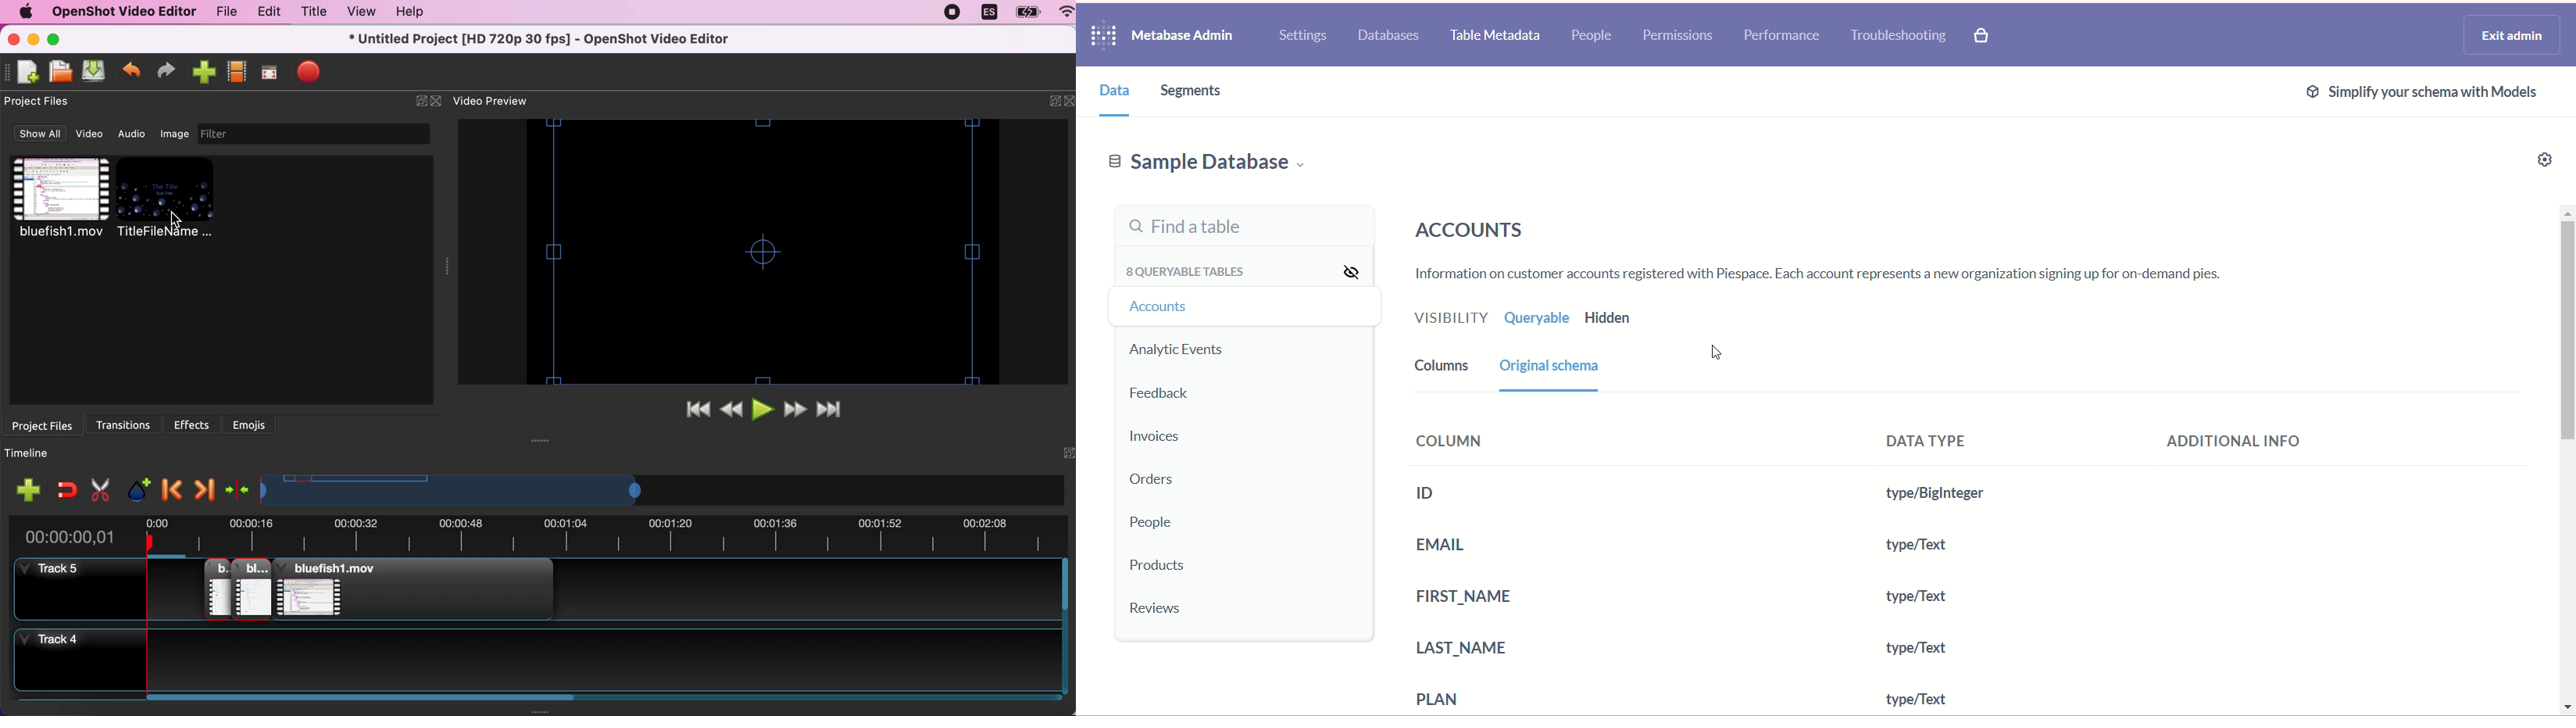 The image size is (2576, 728). What do you see at coordinates (223, 14) in the screenshot?
I see `file` at bounding box center [223, 14].